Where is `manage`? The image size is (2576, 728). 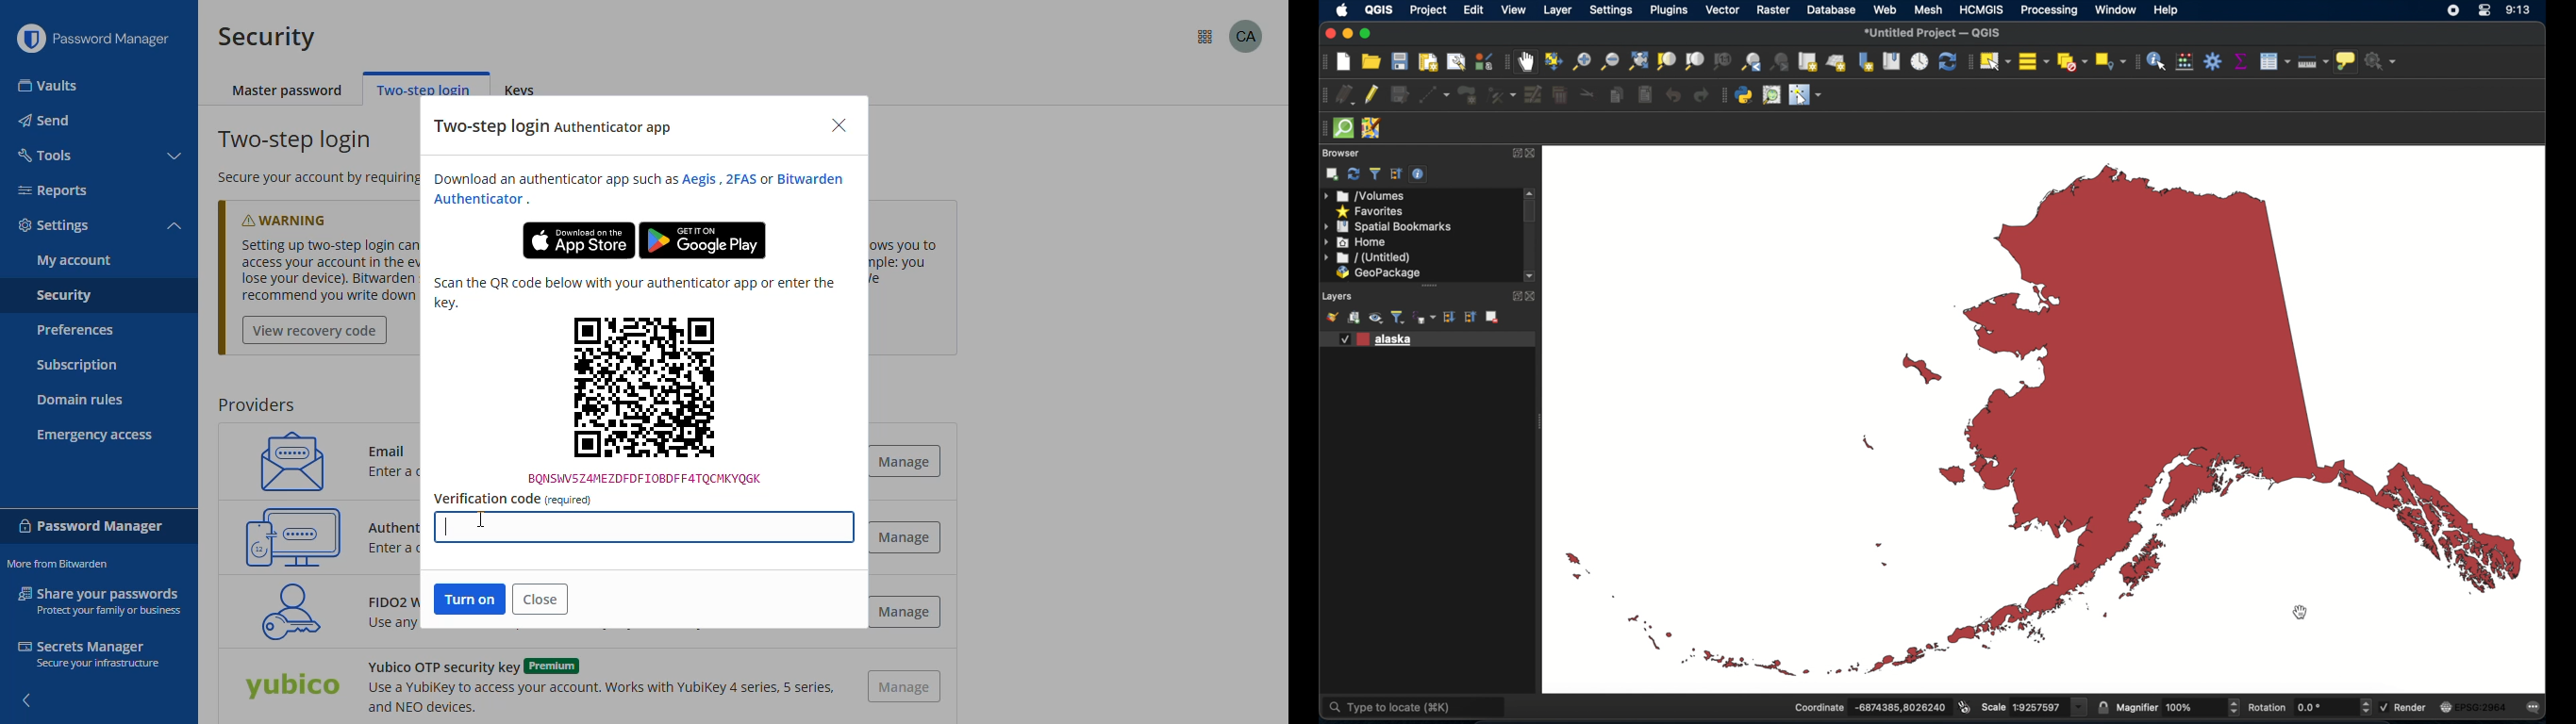 manage is located at coordinates (903, 460).